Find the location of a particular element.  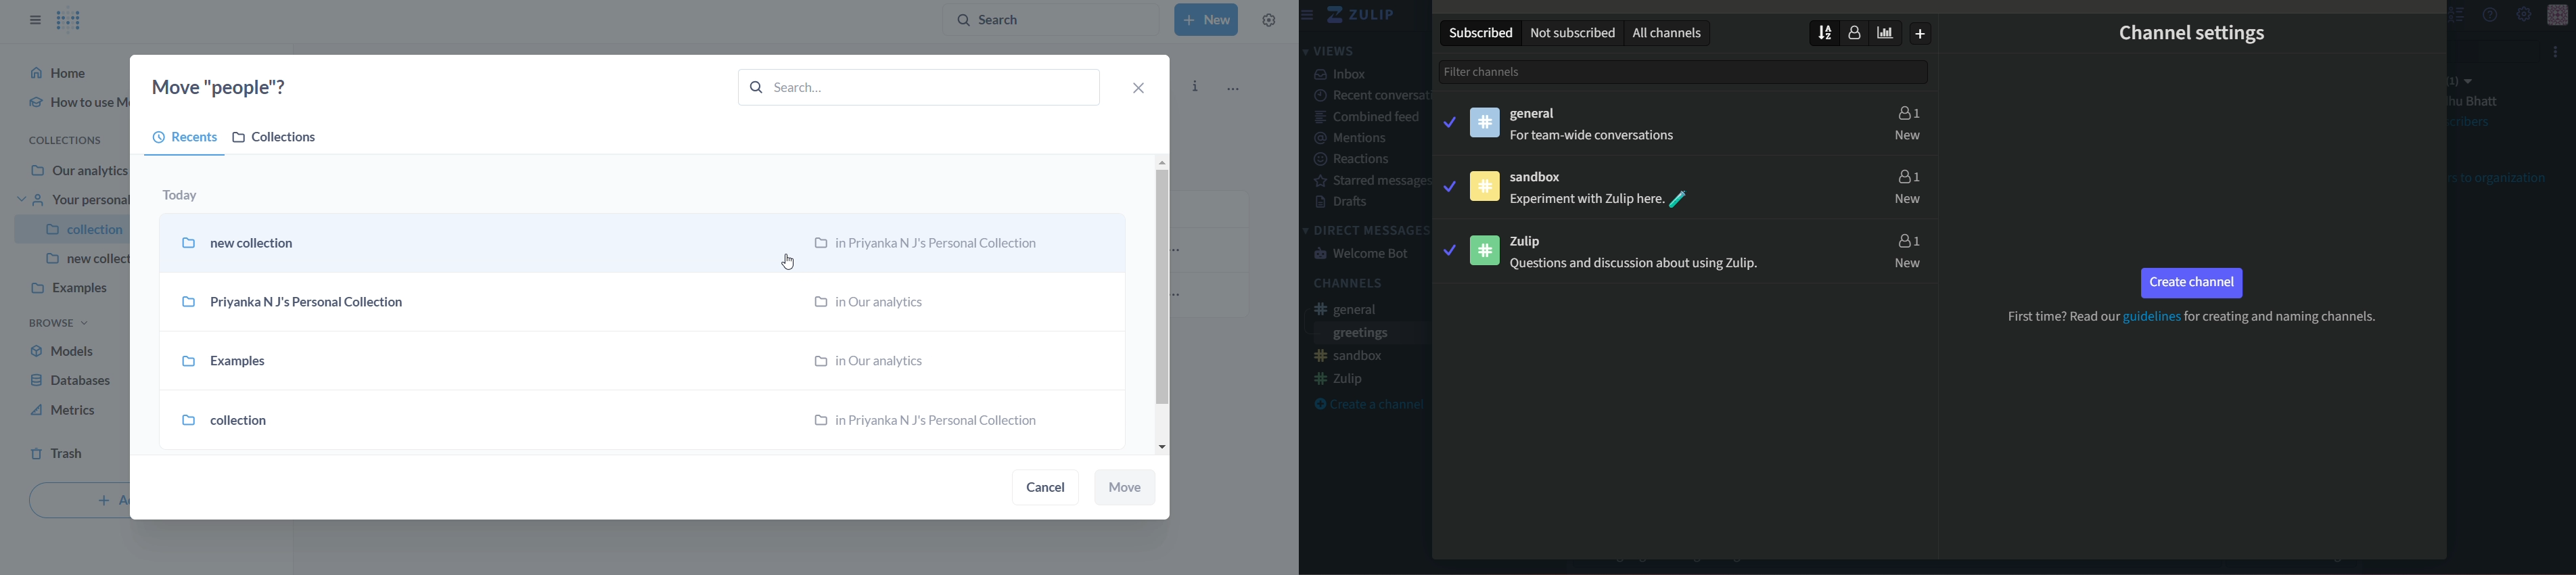

text is located at coordinates (1596, 137).